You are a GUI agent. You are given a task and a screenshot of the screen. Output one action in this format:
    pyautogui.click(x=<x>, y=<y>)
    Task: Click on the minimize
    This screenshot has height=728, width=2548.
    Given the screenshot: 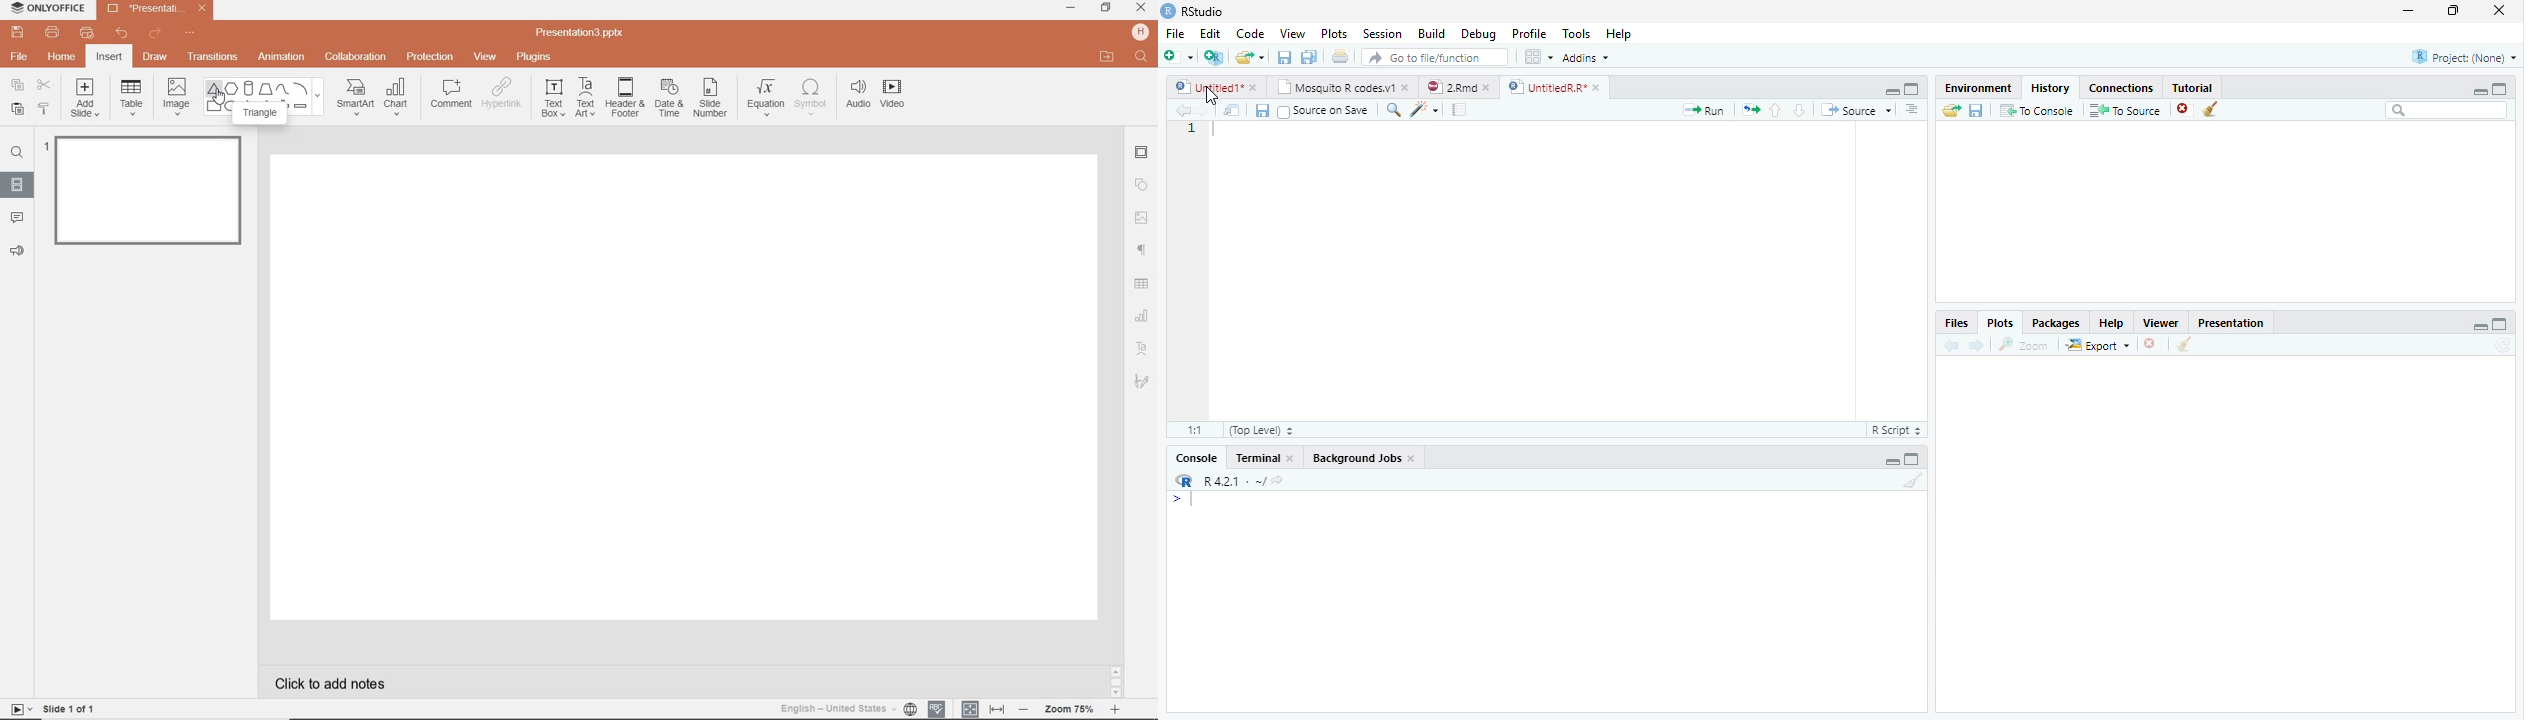 What is the action you would take?
    pyautogui.click(x=1892, y=93)
    